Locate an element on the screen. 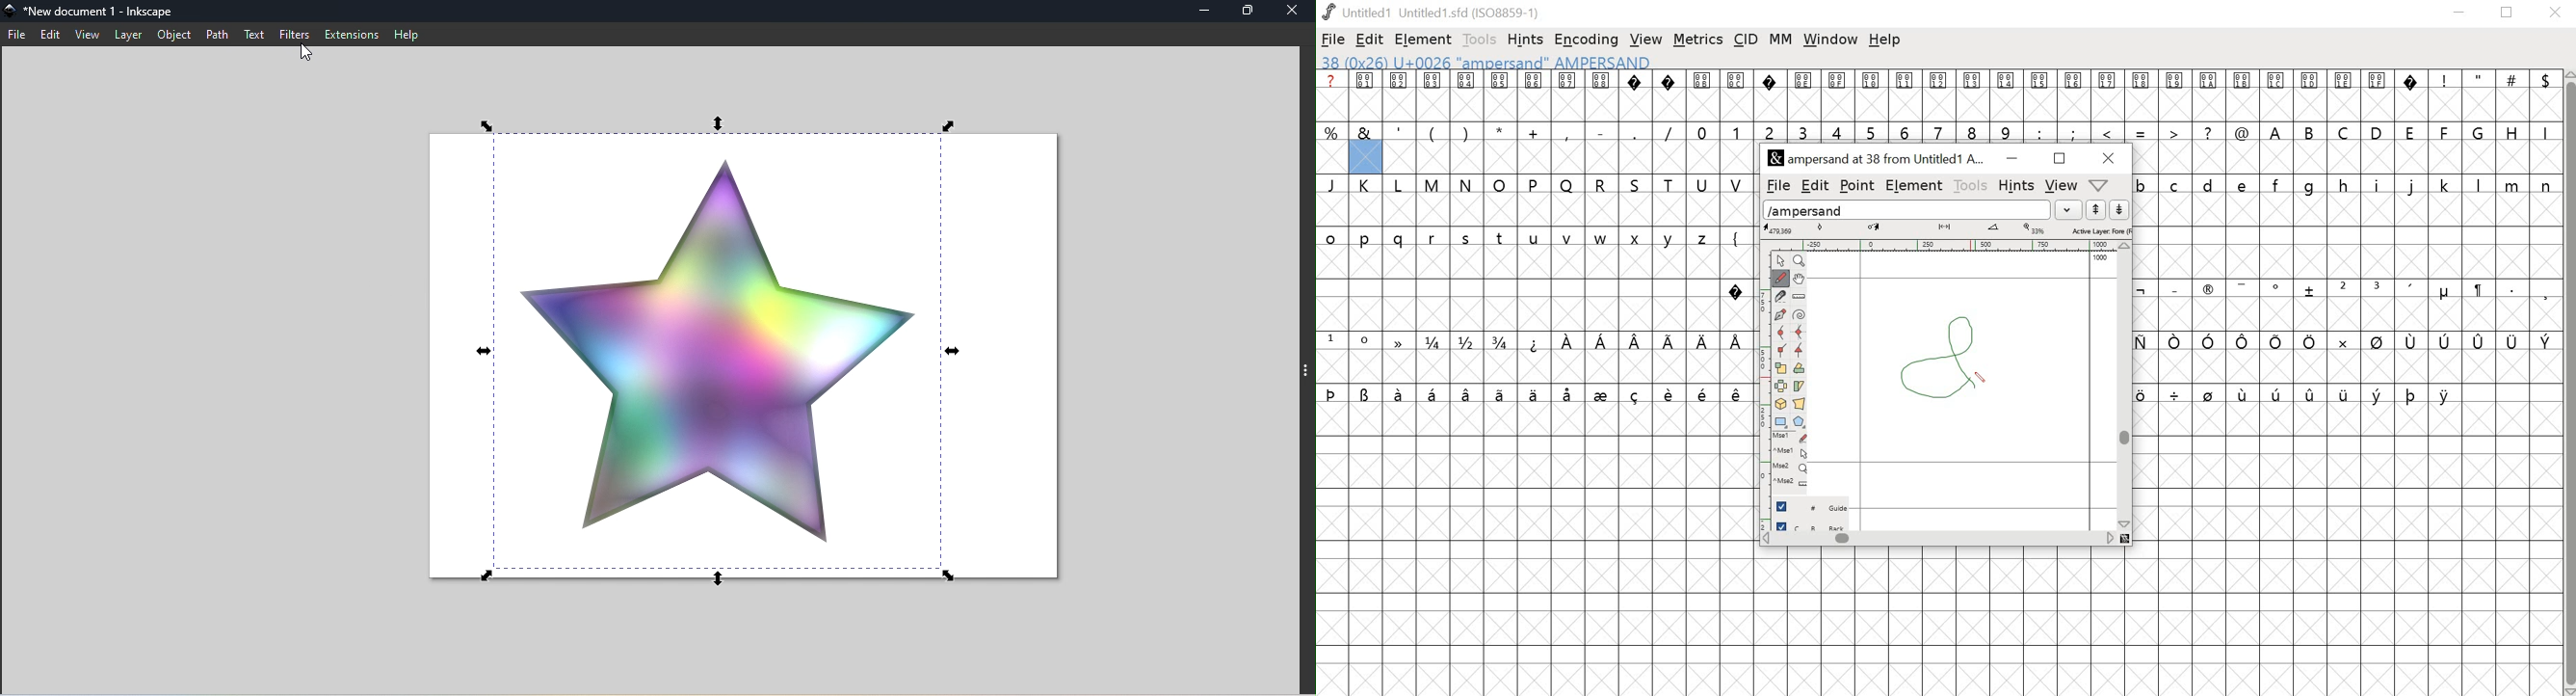 This screenshot has width=2576, height=700. distance between points is located at coordinates (1945, 228).